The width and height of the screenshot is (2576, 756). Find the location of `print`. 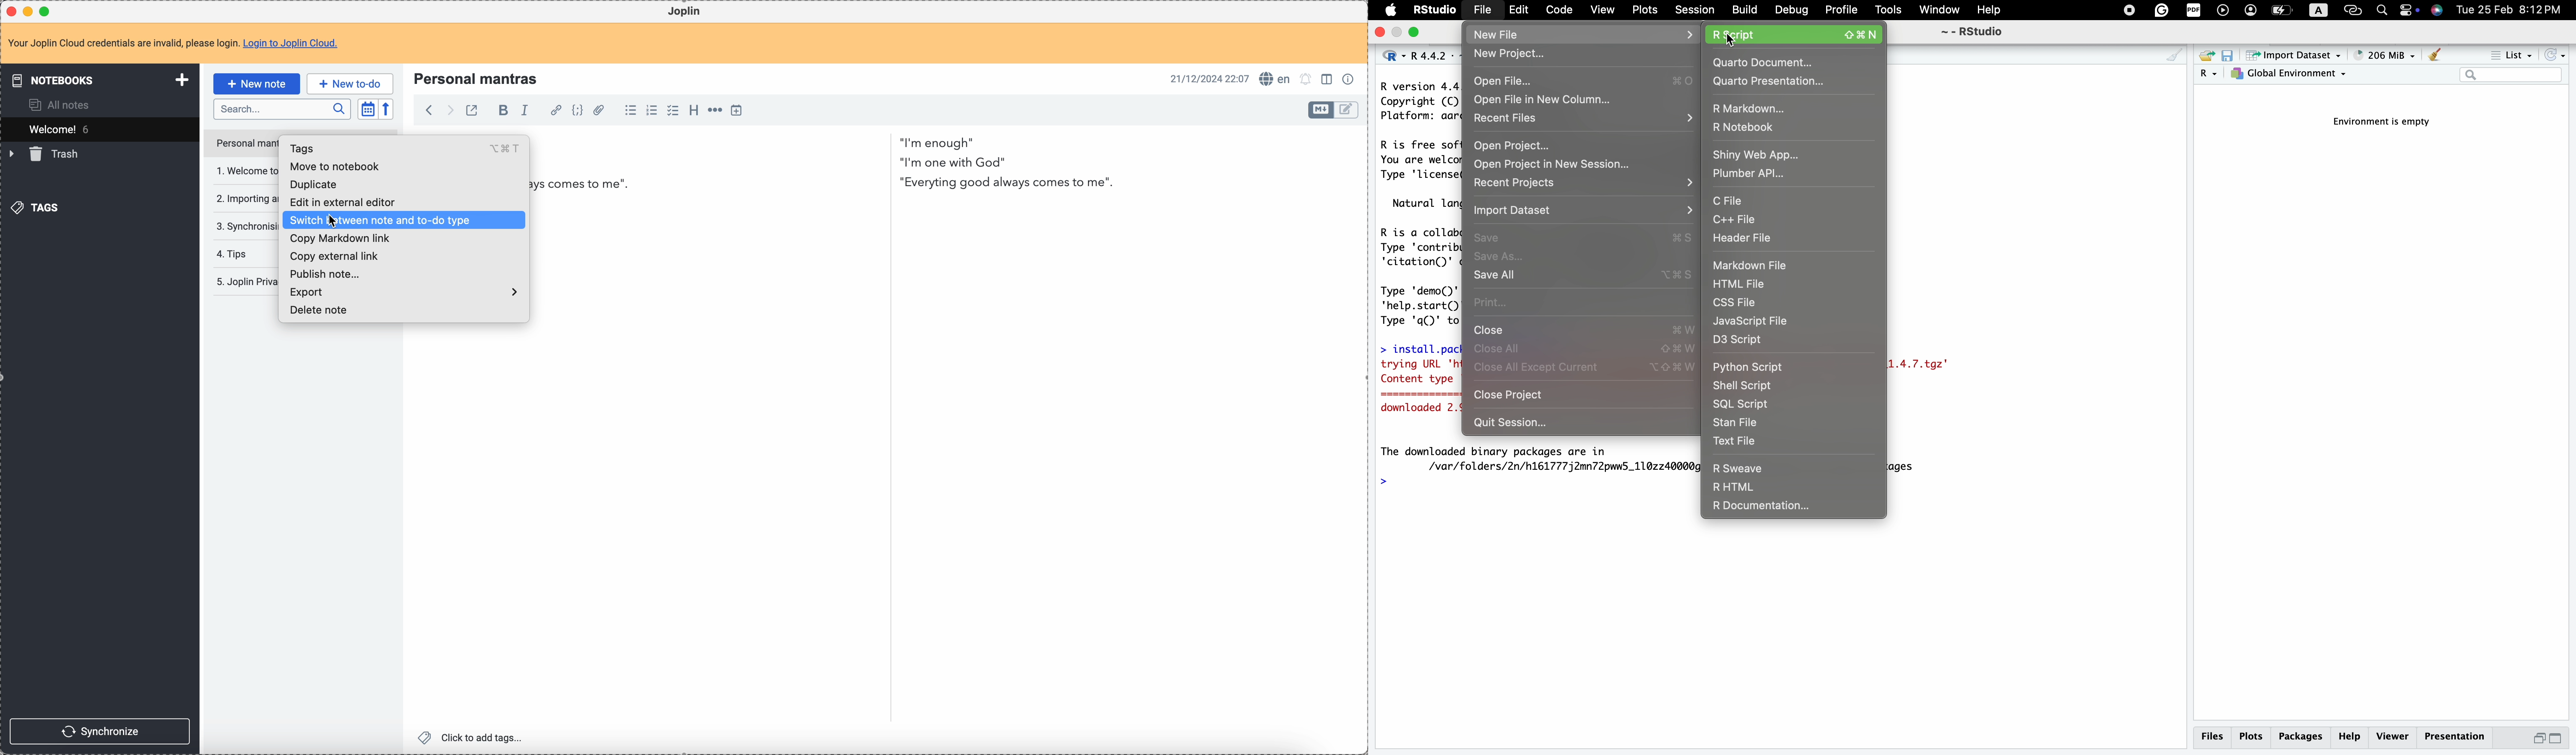

print is located at coordinates (1584, 302).